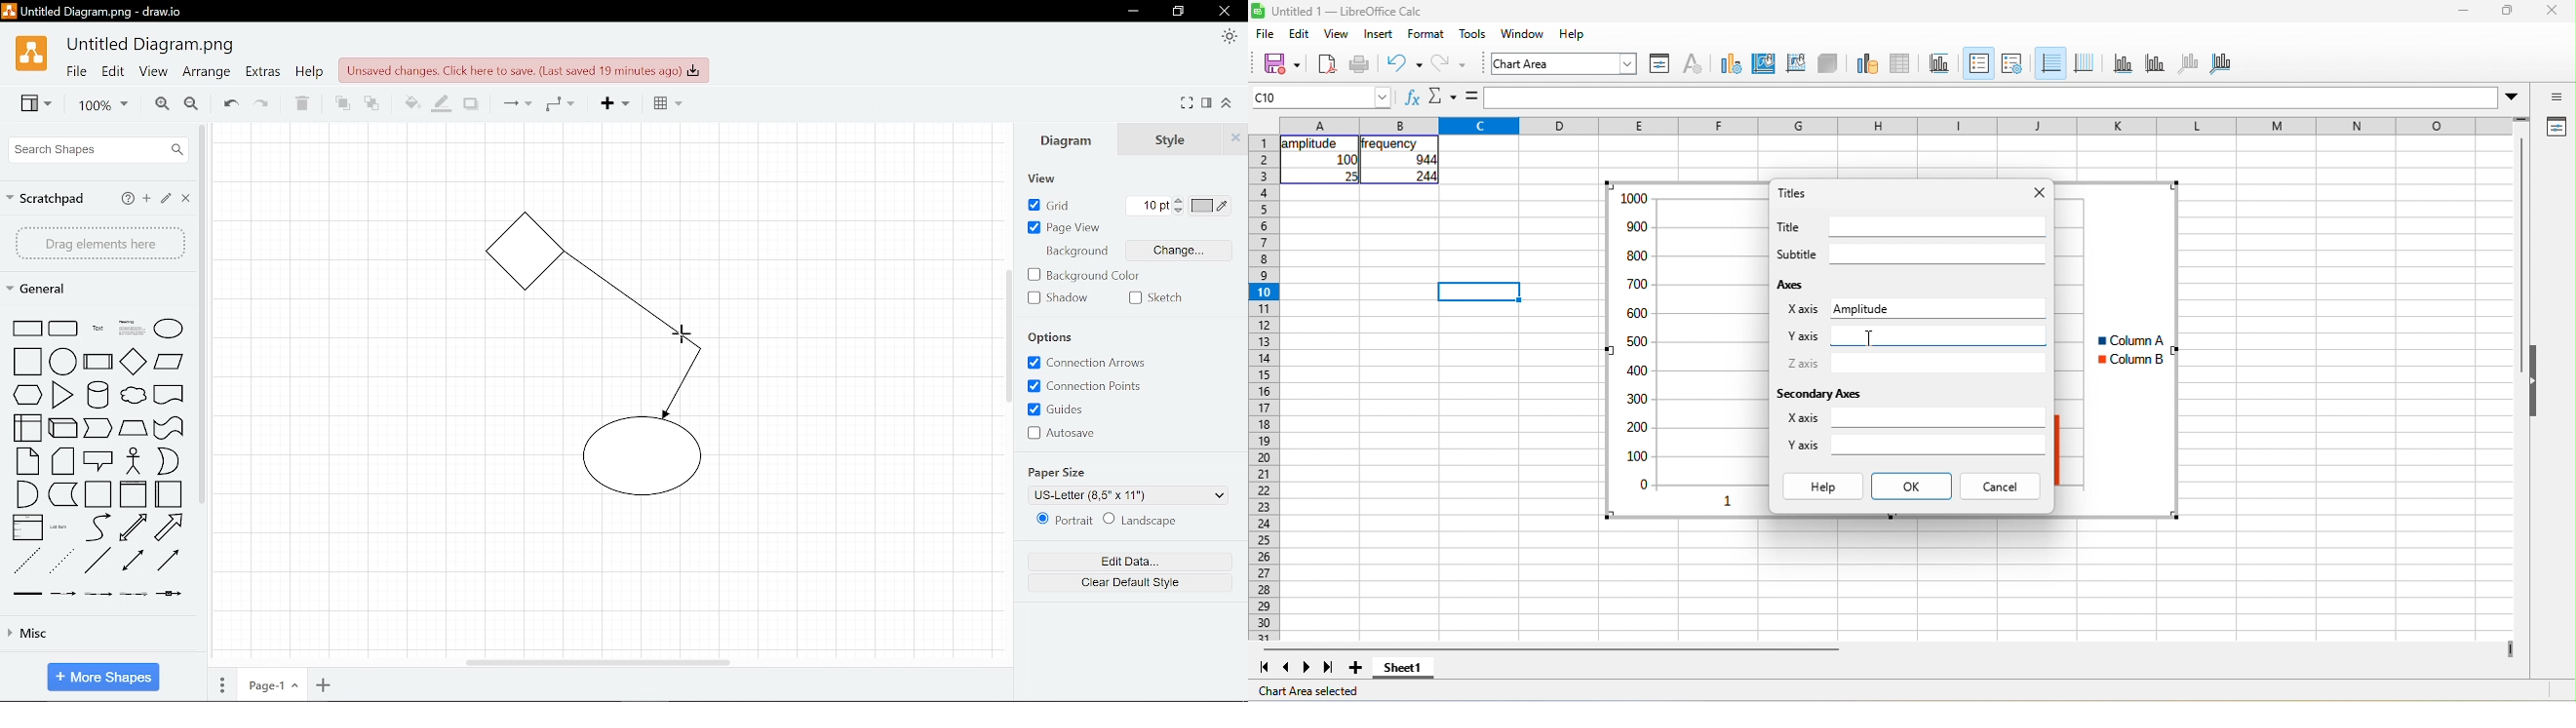 This screenshot has width=2576, height=728. I want to click on undo, so click(1405, 65).